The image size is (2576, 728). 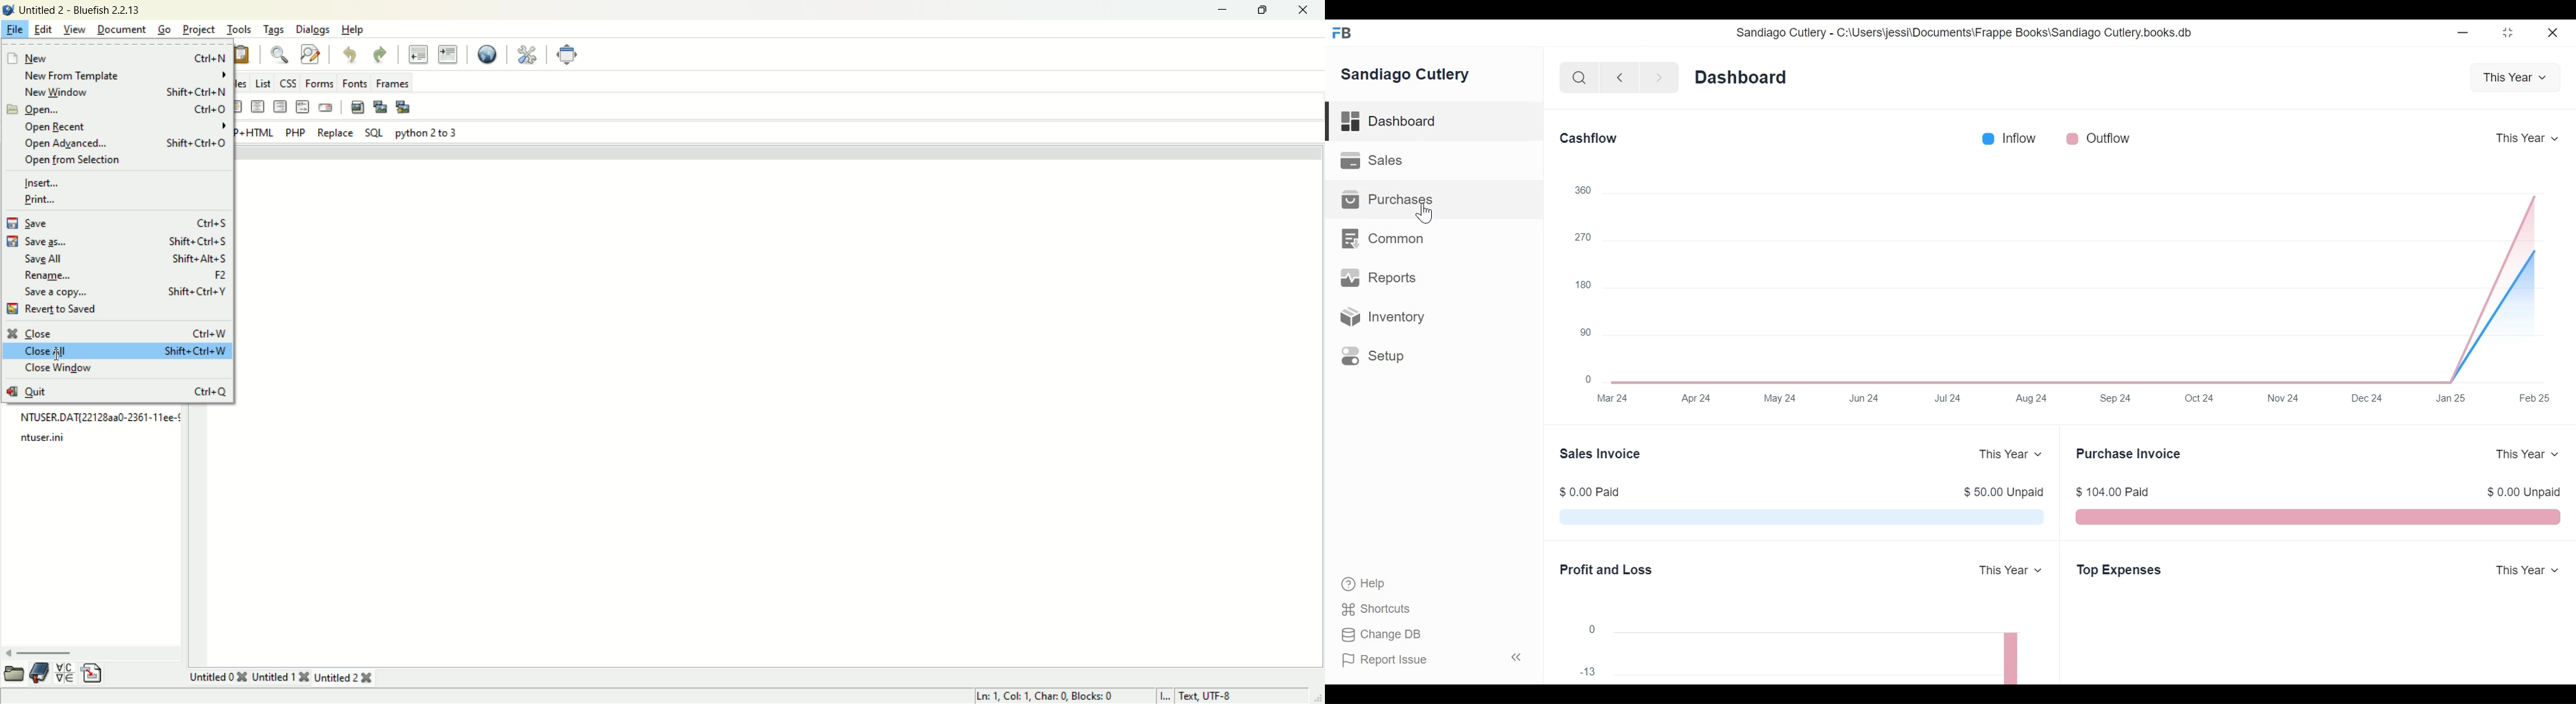 I want to click on Top Expenses, so click(x=2119, y=570).